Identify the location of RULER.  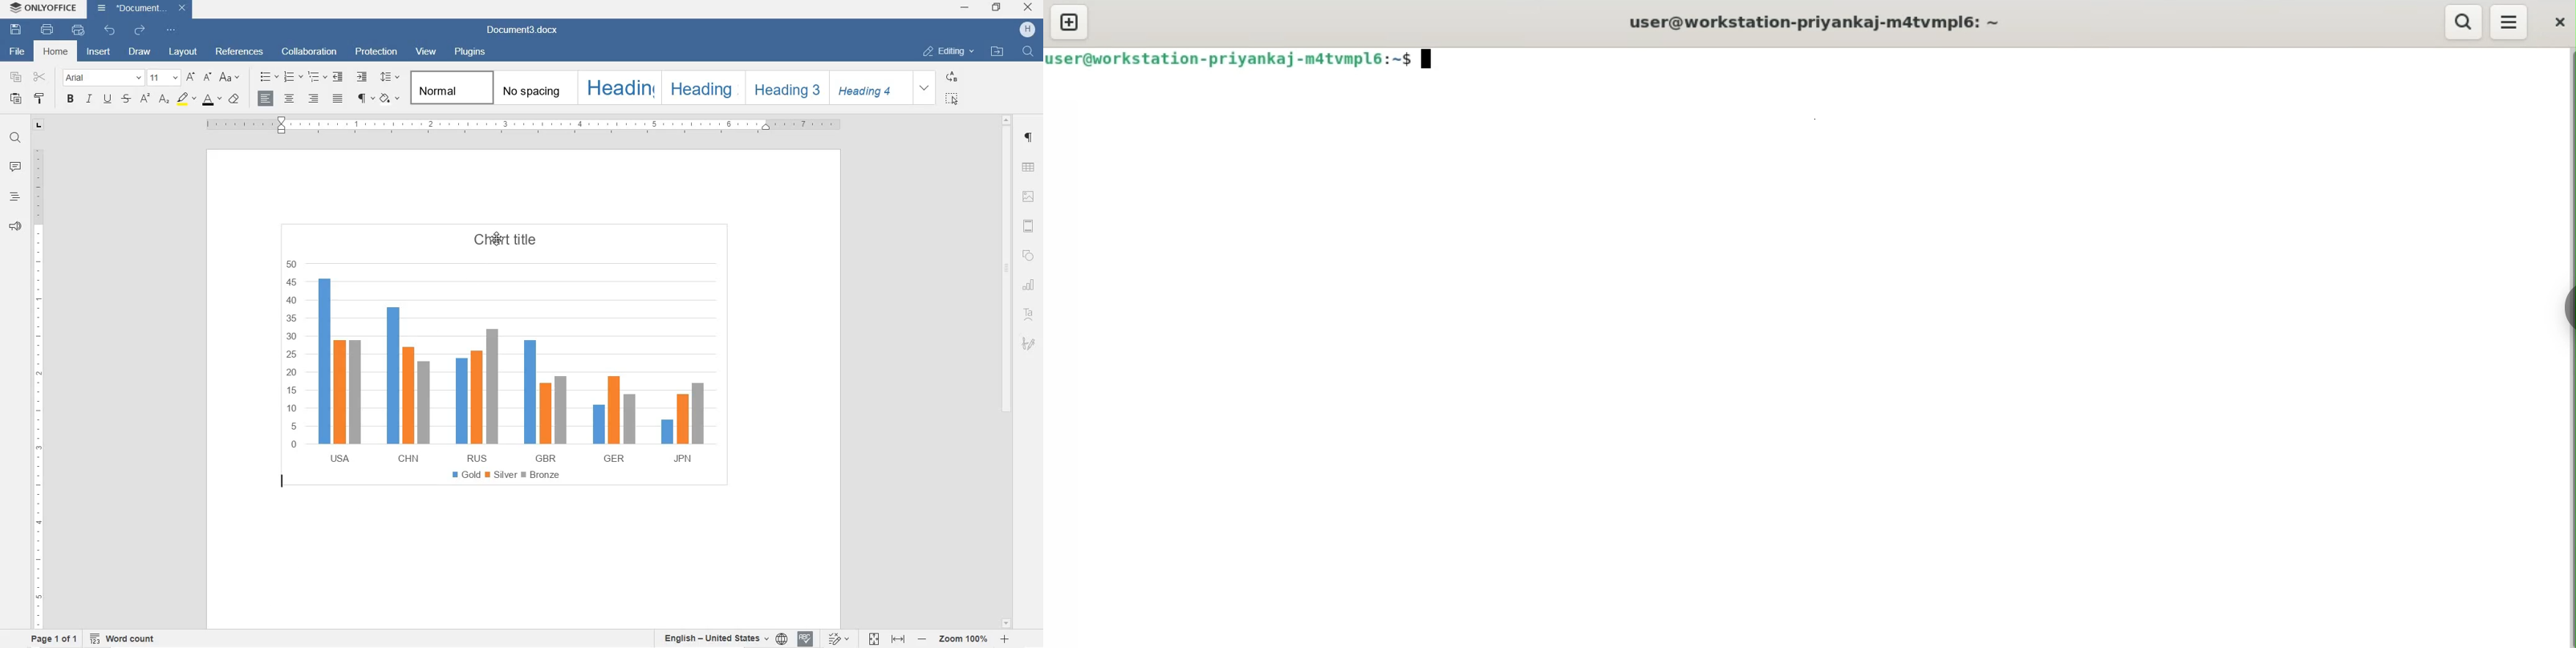
(517, 126).